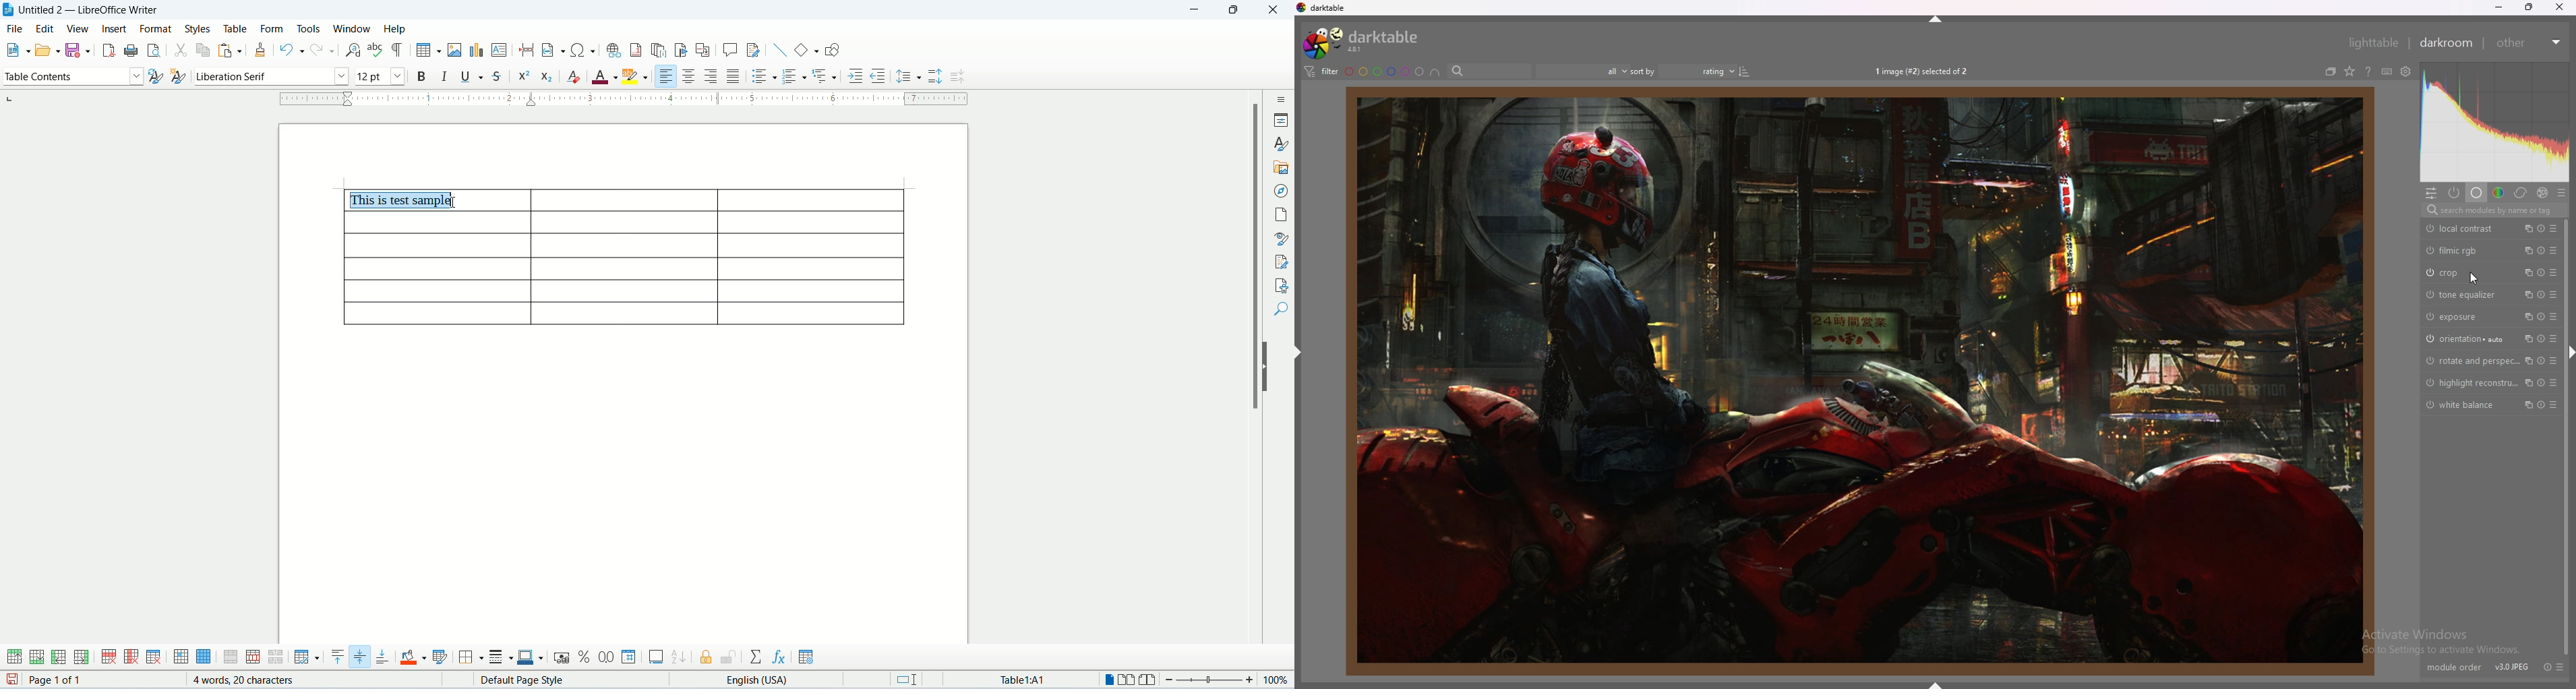 This screenshot has width=2576, height=700. Describe the element at coordinates (2516, 664) in the screenshot. I see `V30IPEG` at that location.